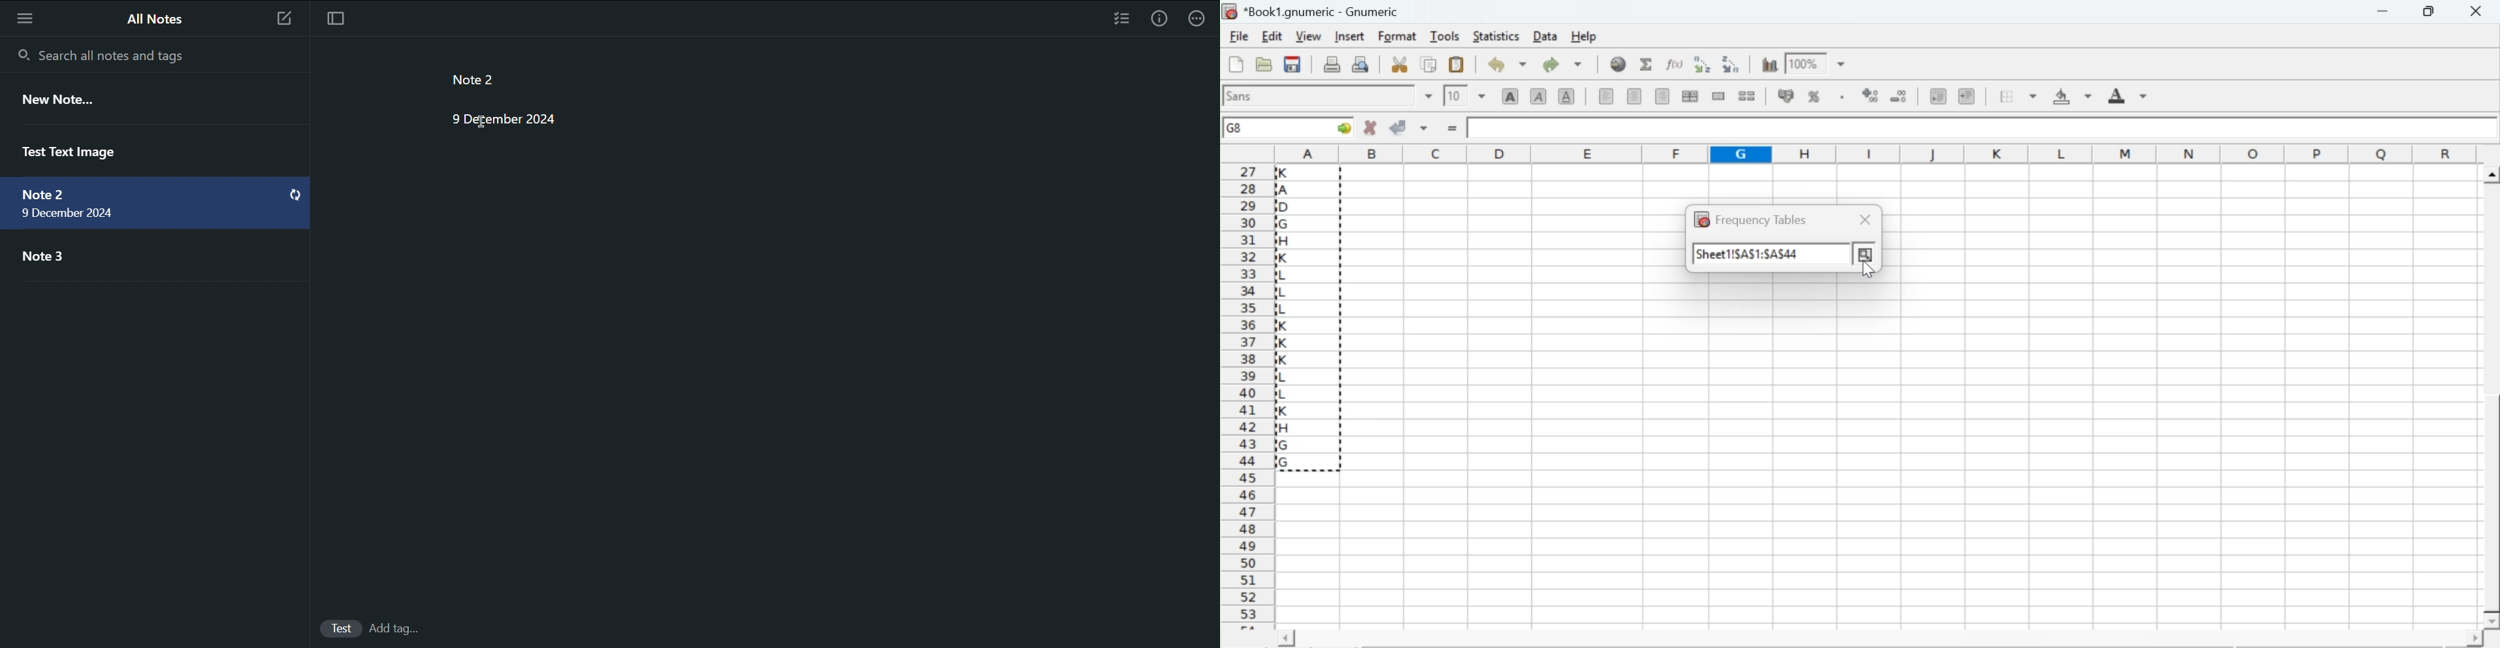 The width and height of the screenshot is (2520, 672). Describe the element at coordinates (1676, 63) in the screenshot. I see `edit function in current cell` at that location.